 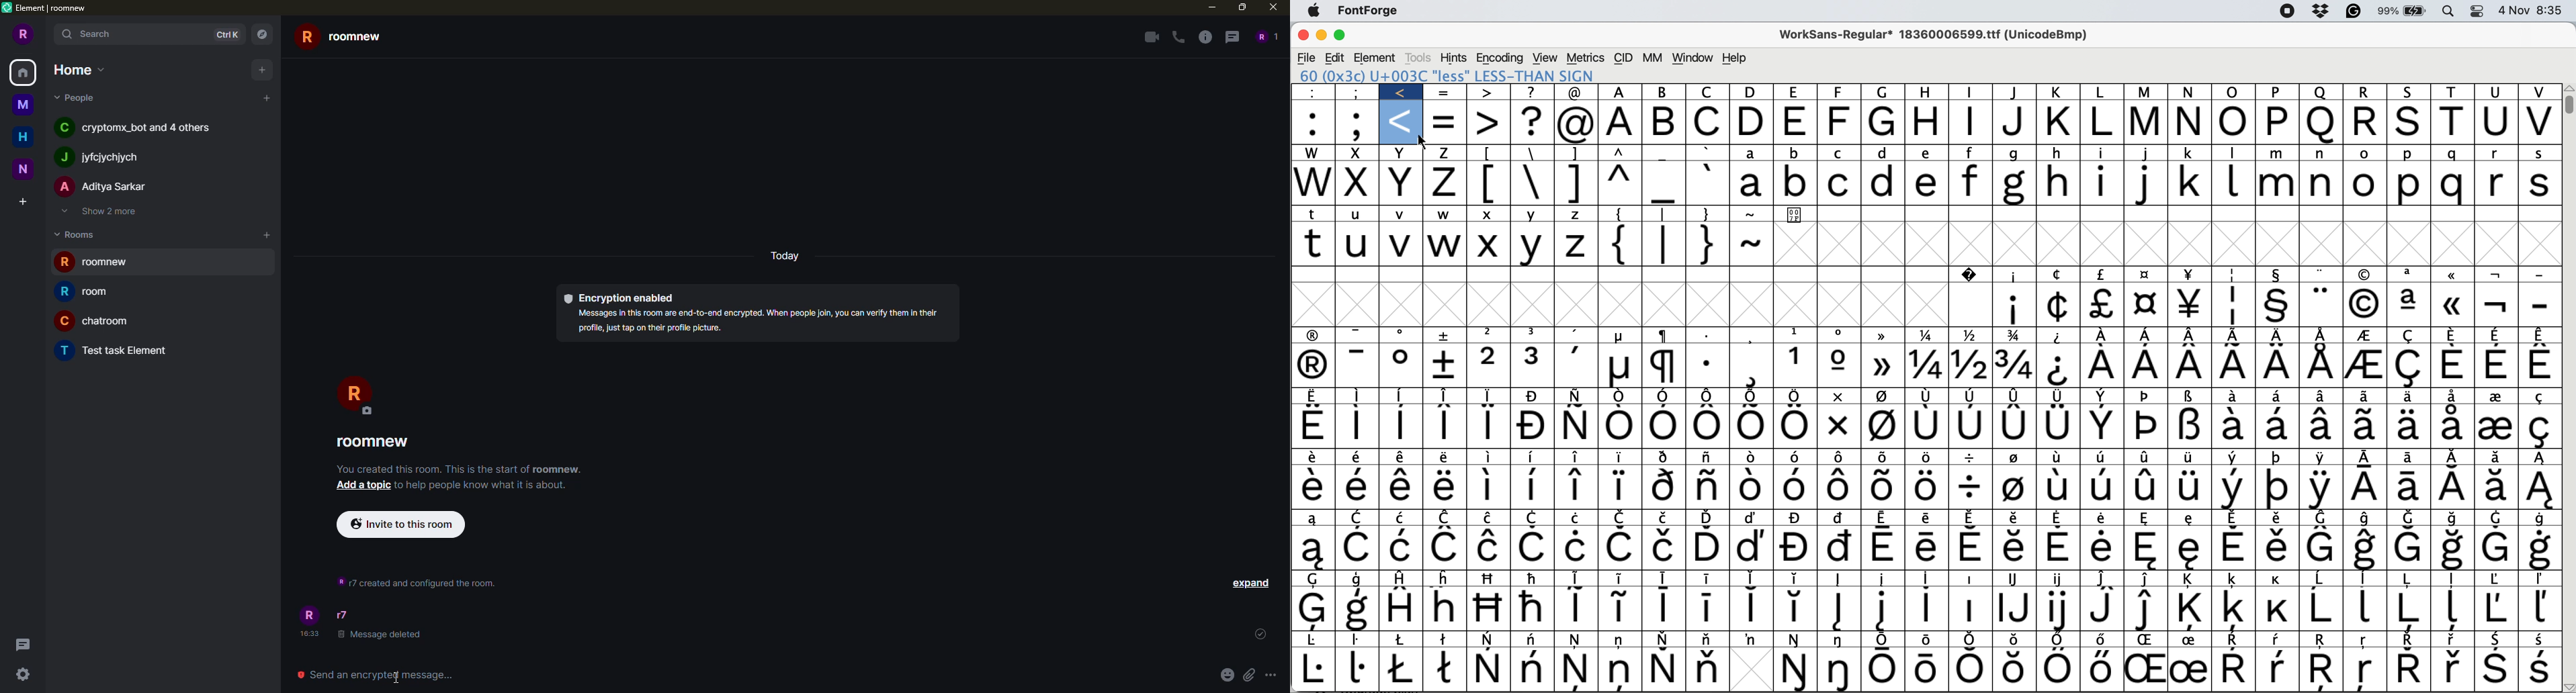 I want to click on emoji, so click(x=1226, y=674).